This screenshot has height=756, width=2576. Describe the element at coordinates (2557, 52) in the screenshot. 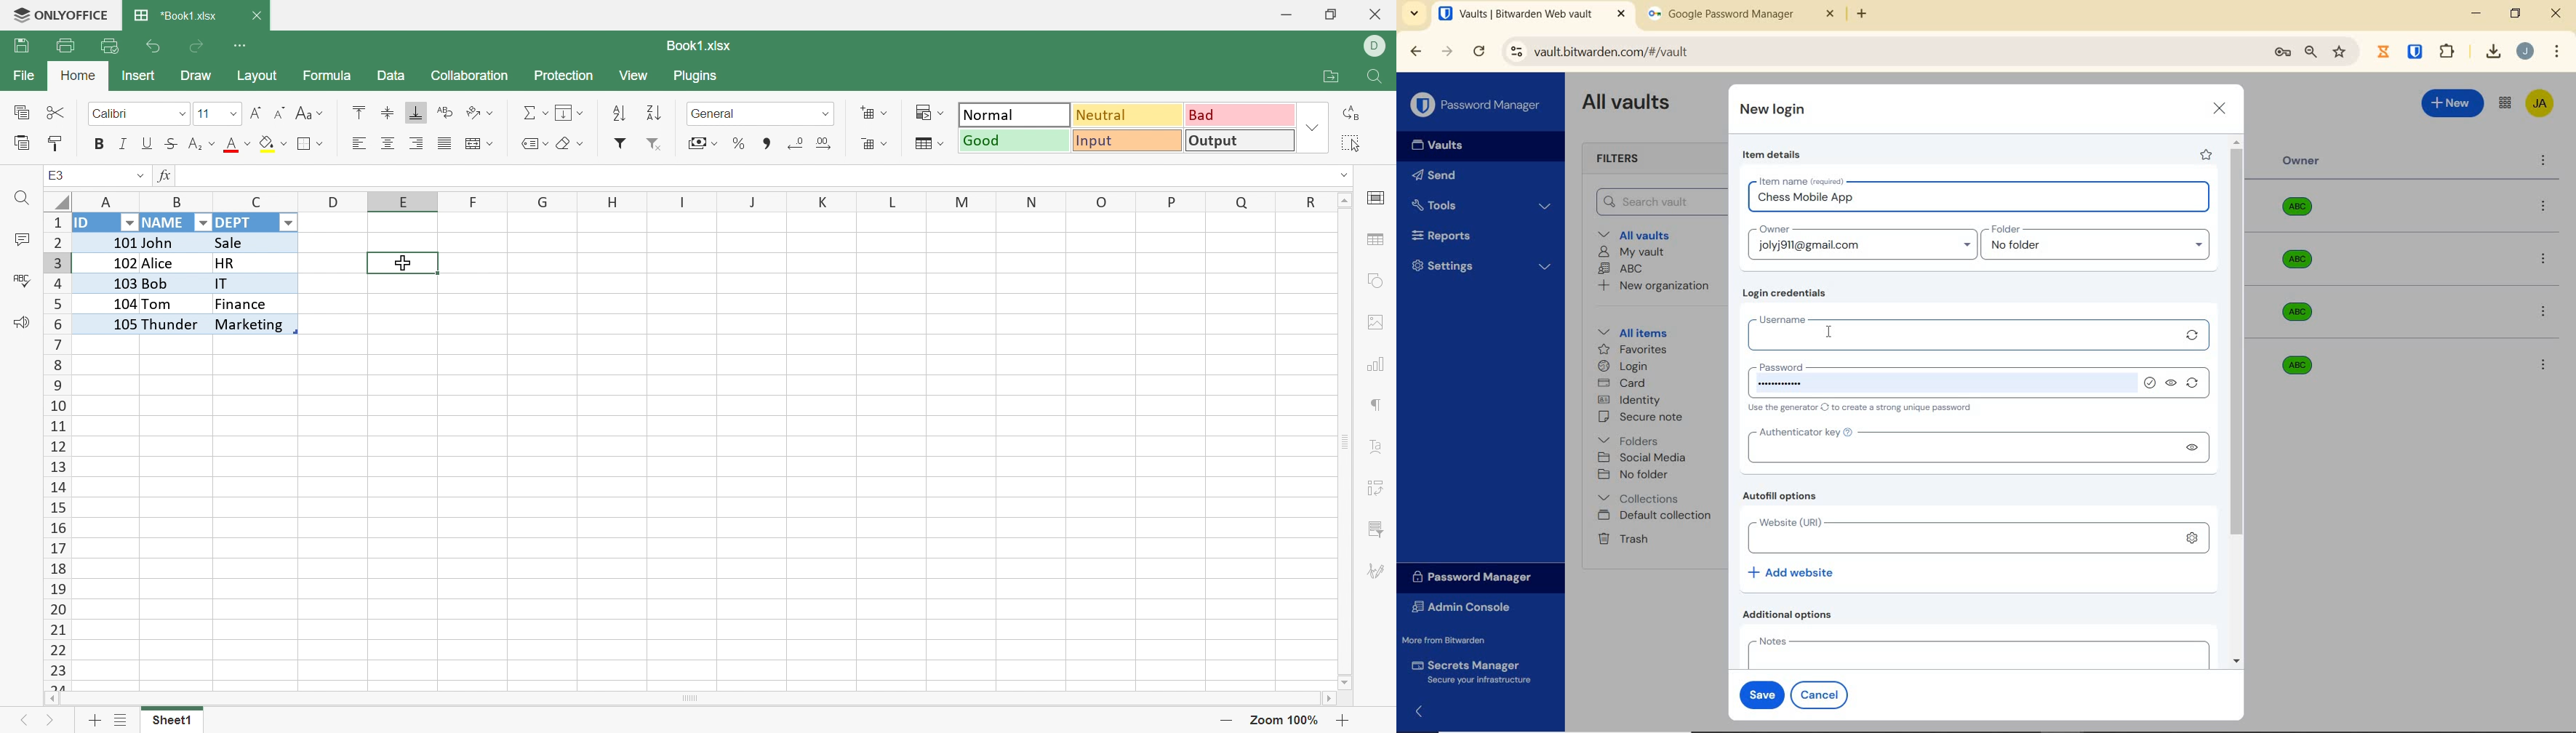

I see `customize Google chrome` at that location.